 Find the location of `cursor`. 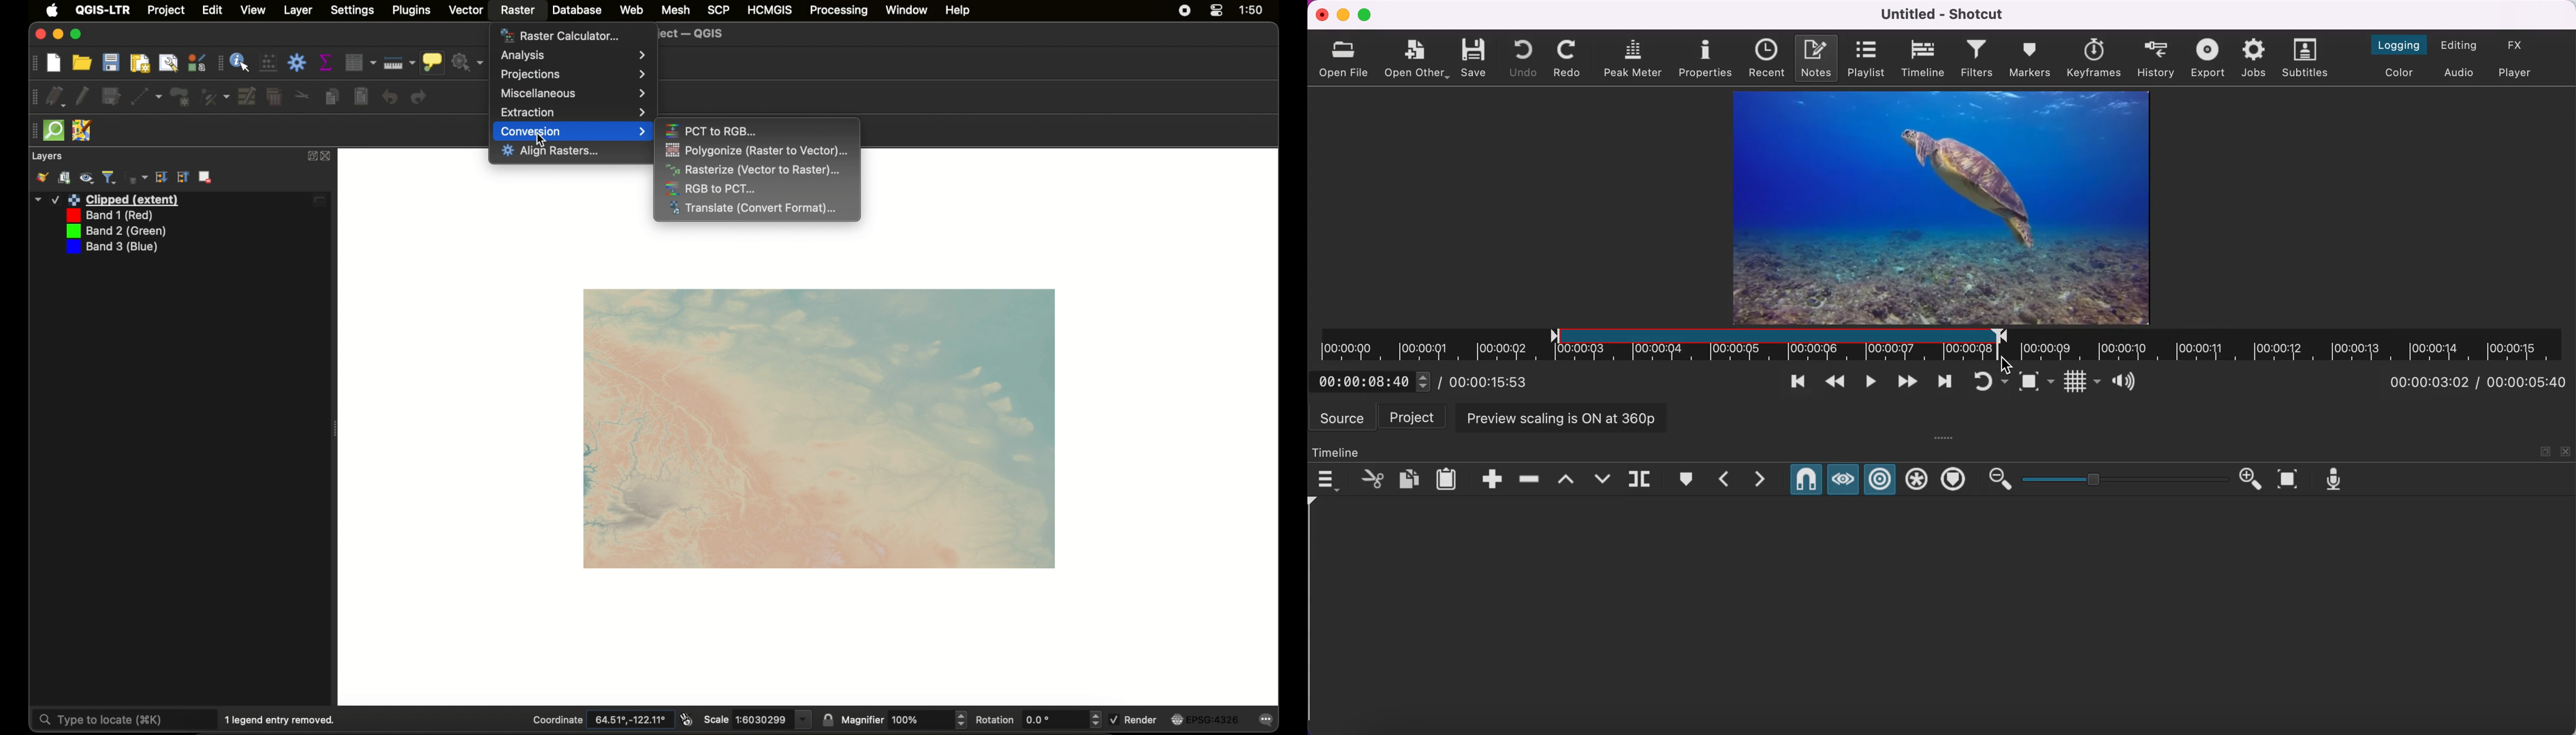

cursor is located at coordinates (2009, 365).